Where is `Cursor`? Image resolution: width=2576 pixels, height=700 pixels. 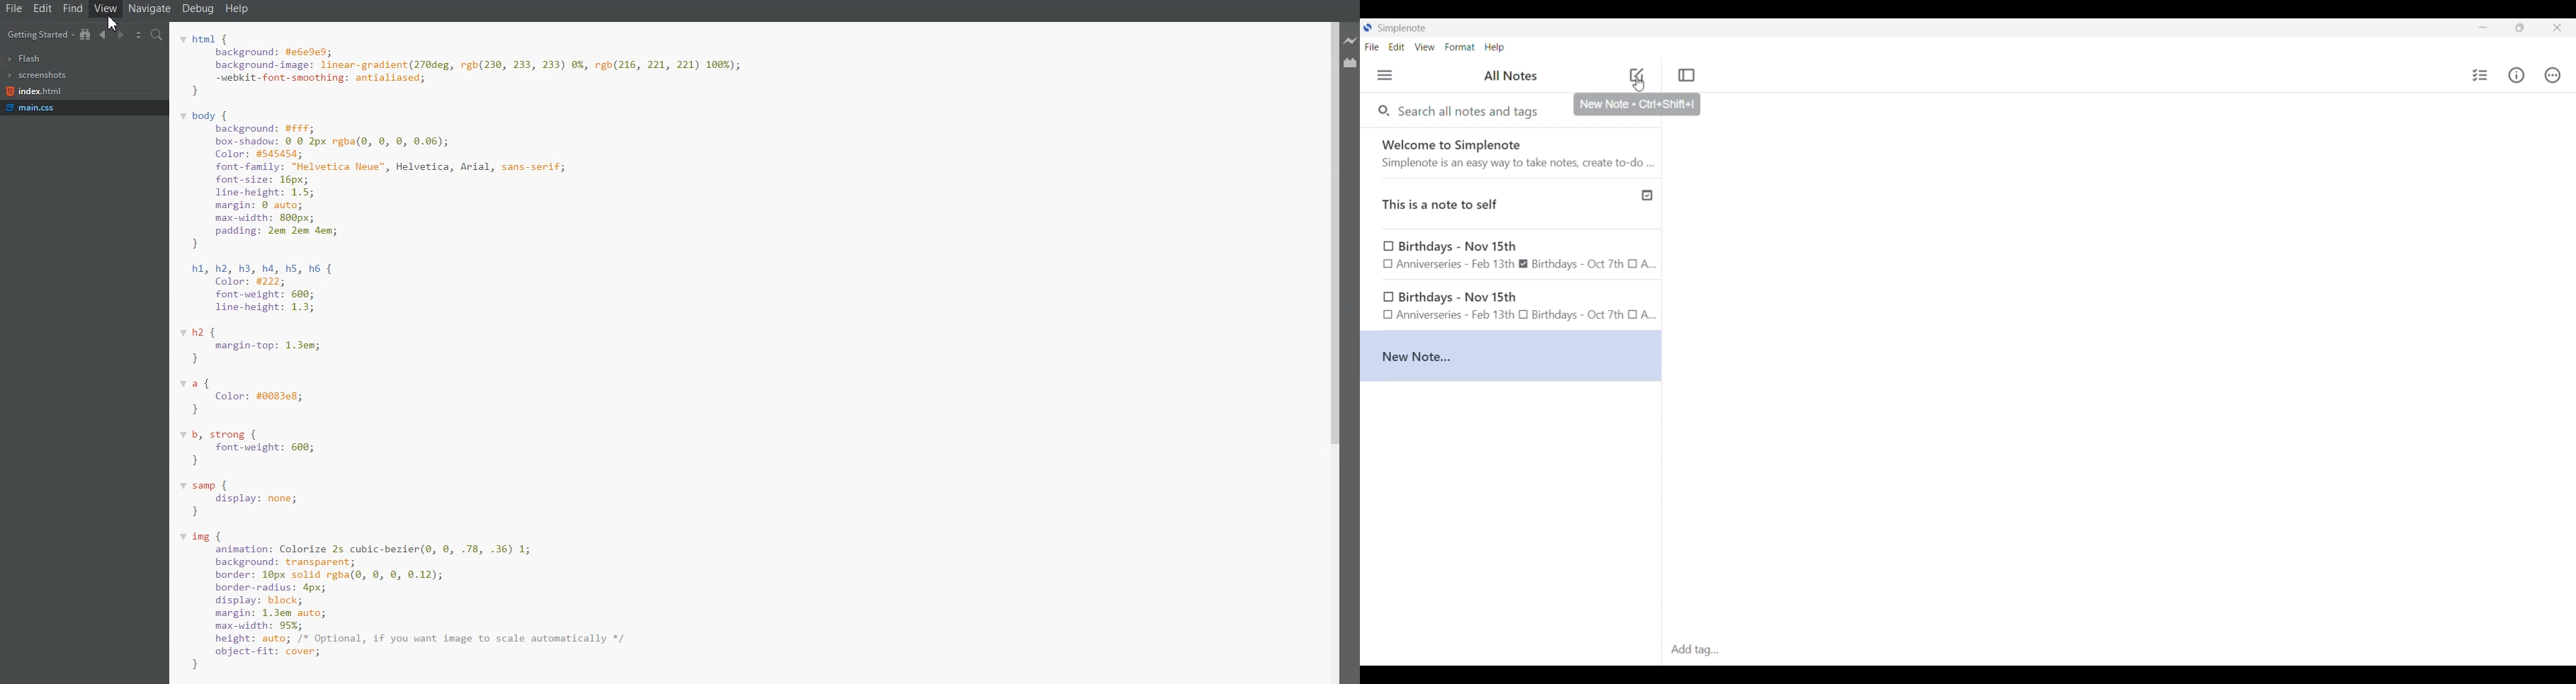 Cursor is located at coordinates (118, 24).